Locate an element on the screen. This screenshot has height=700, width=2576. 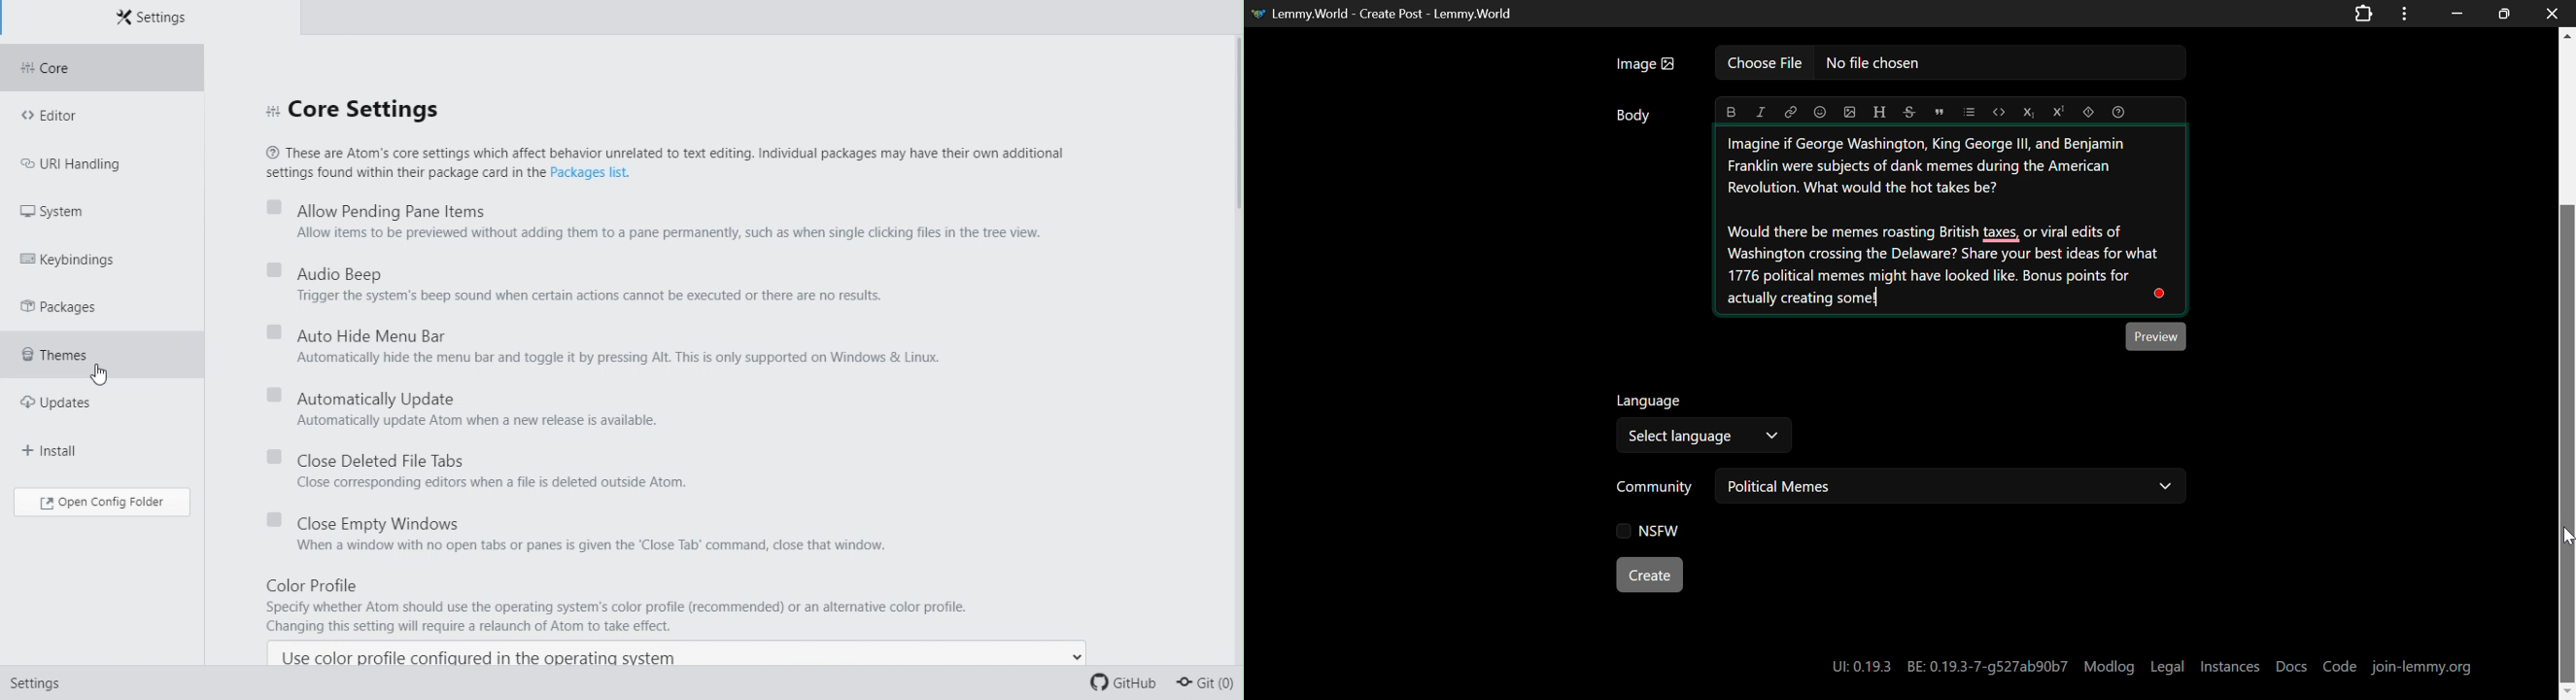
Select Post Language is located at coordinates (1709, 423).